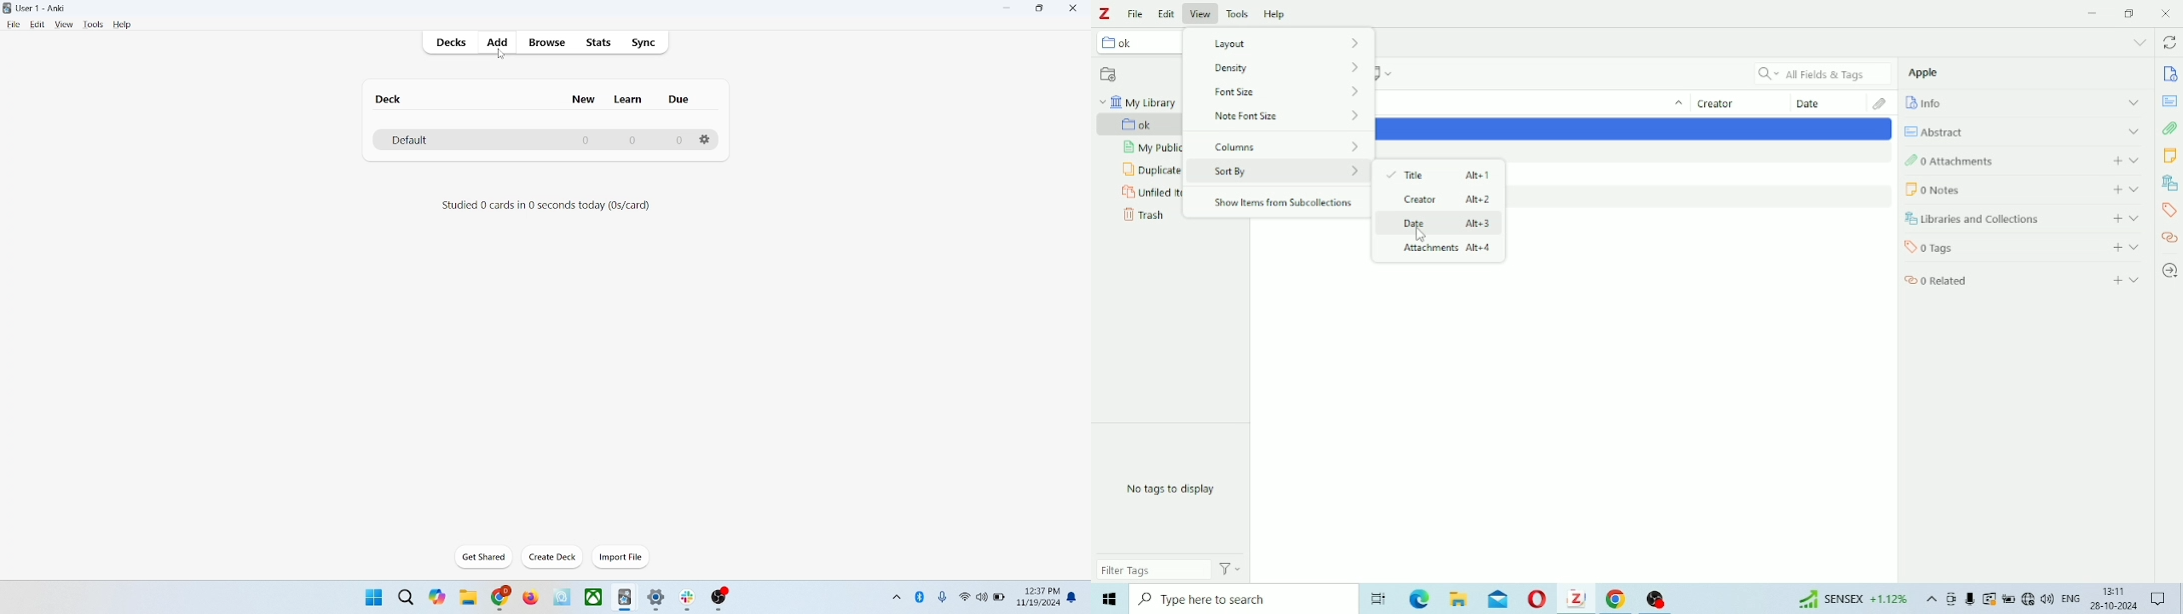 This screenshot has width=2184, height=616. Describe the element at coordinates (391, 99) in the screenshot. I see `deck` at that location.